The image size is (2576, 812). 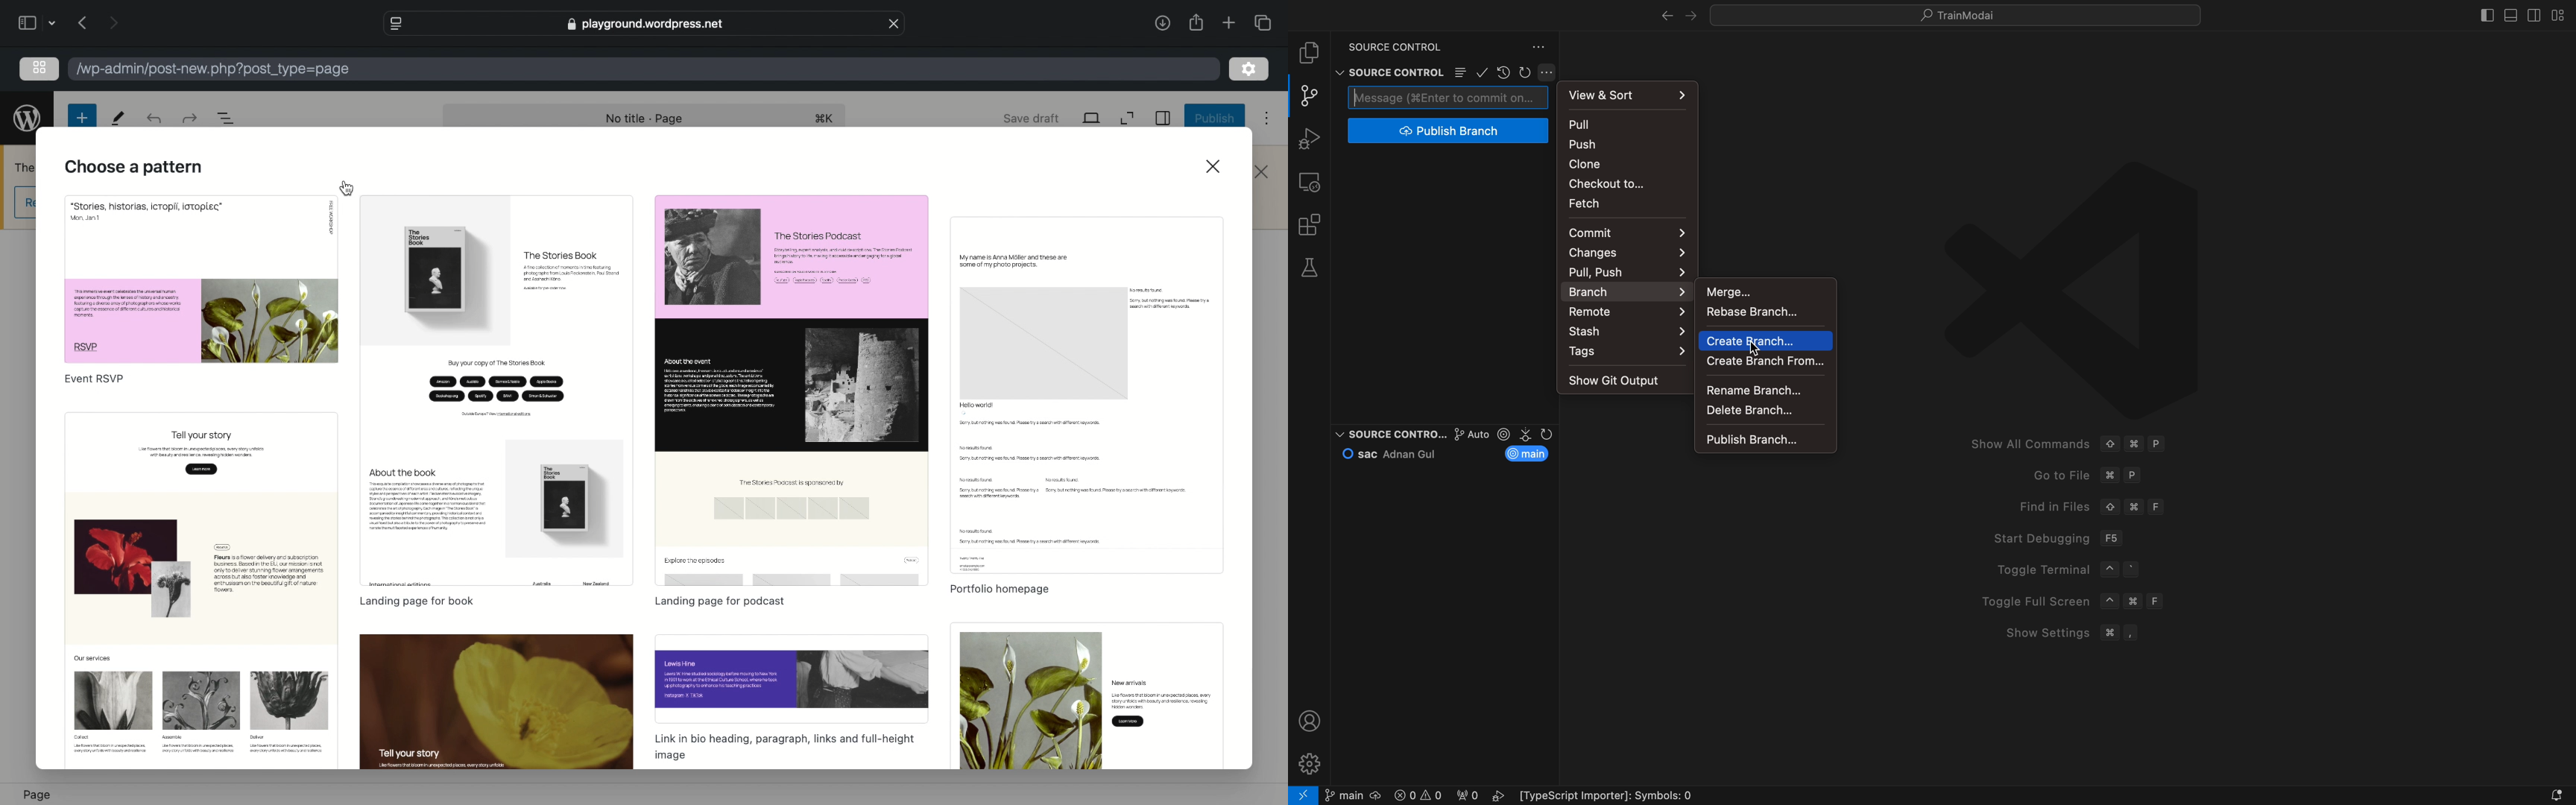 What do you see at coordinates (1625, 232) in the screenshot?
I see `commit` at bounding box center [1625, 232].